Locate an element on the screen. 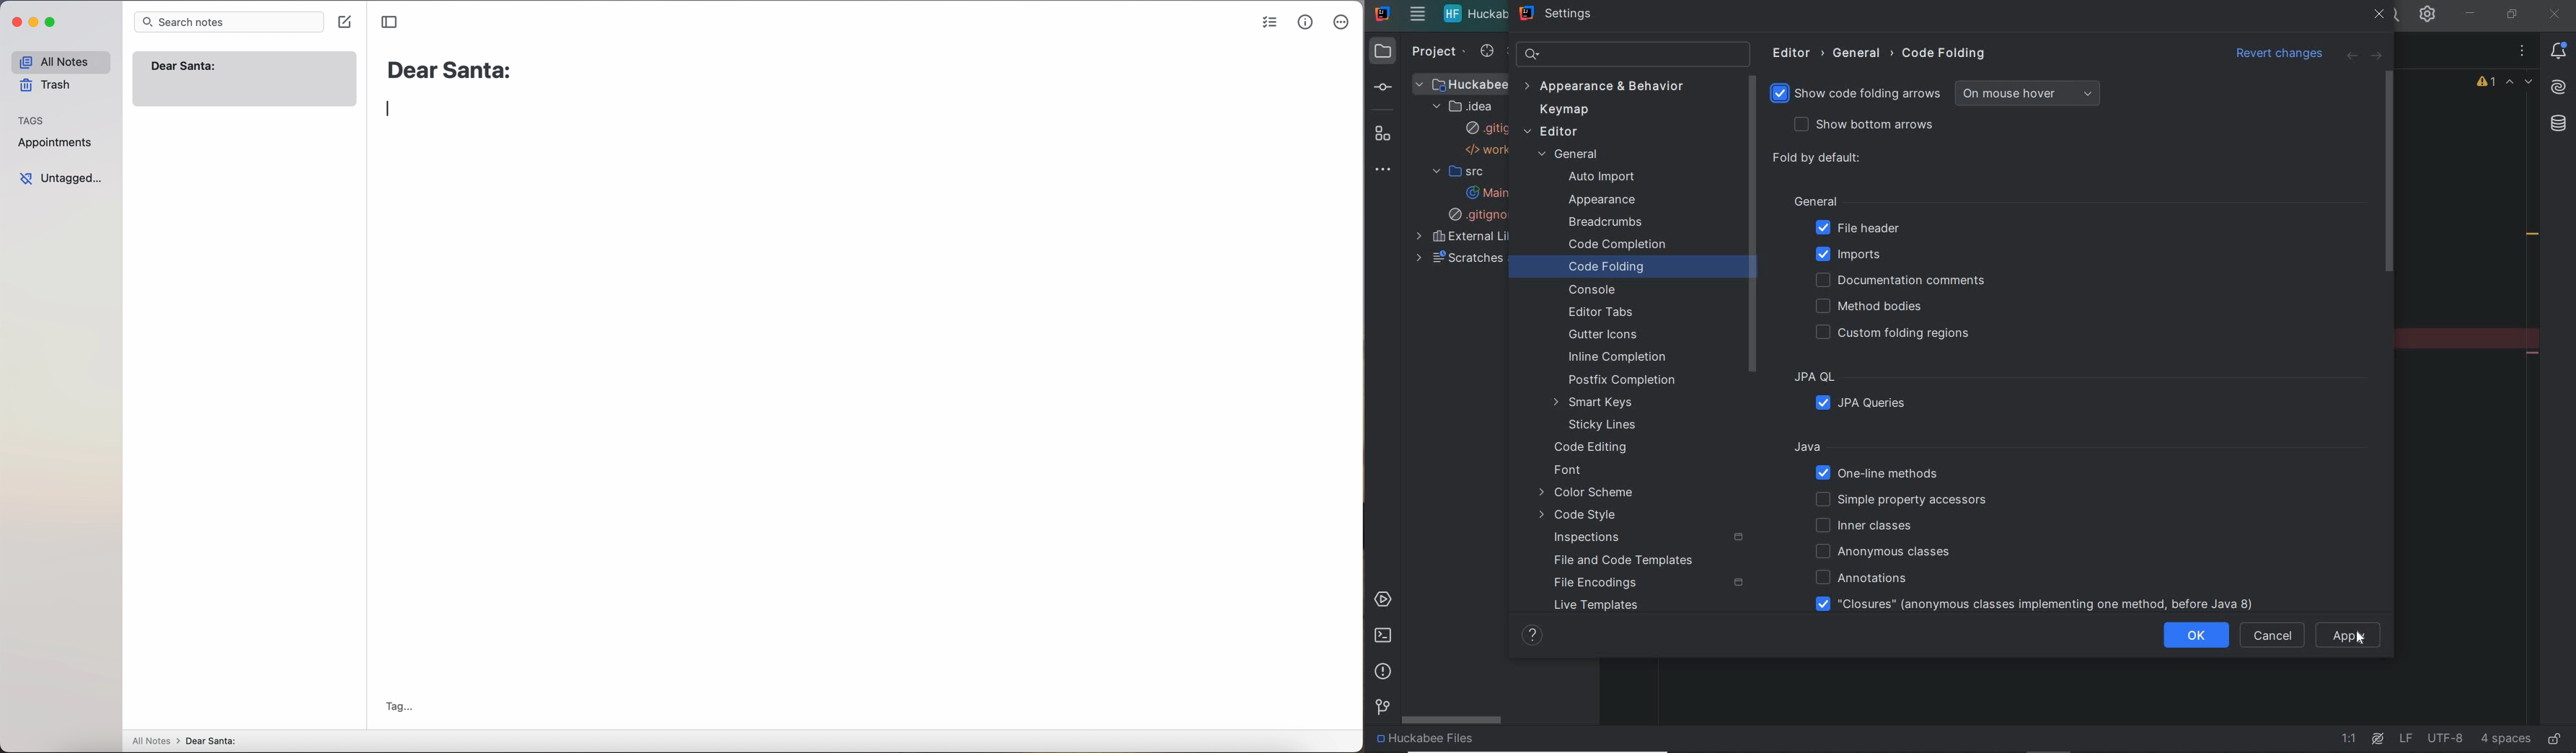 Image resolution: width=2576 pixels, height=756 pixels. all notes is located at coordinates (154, 740).